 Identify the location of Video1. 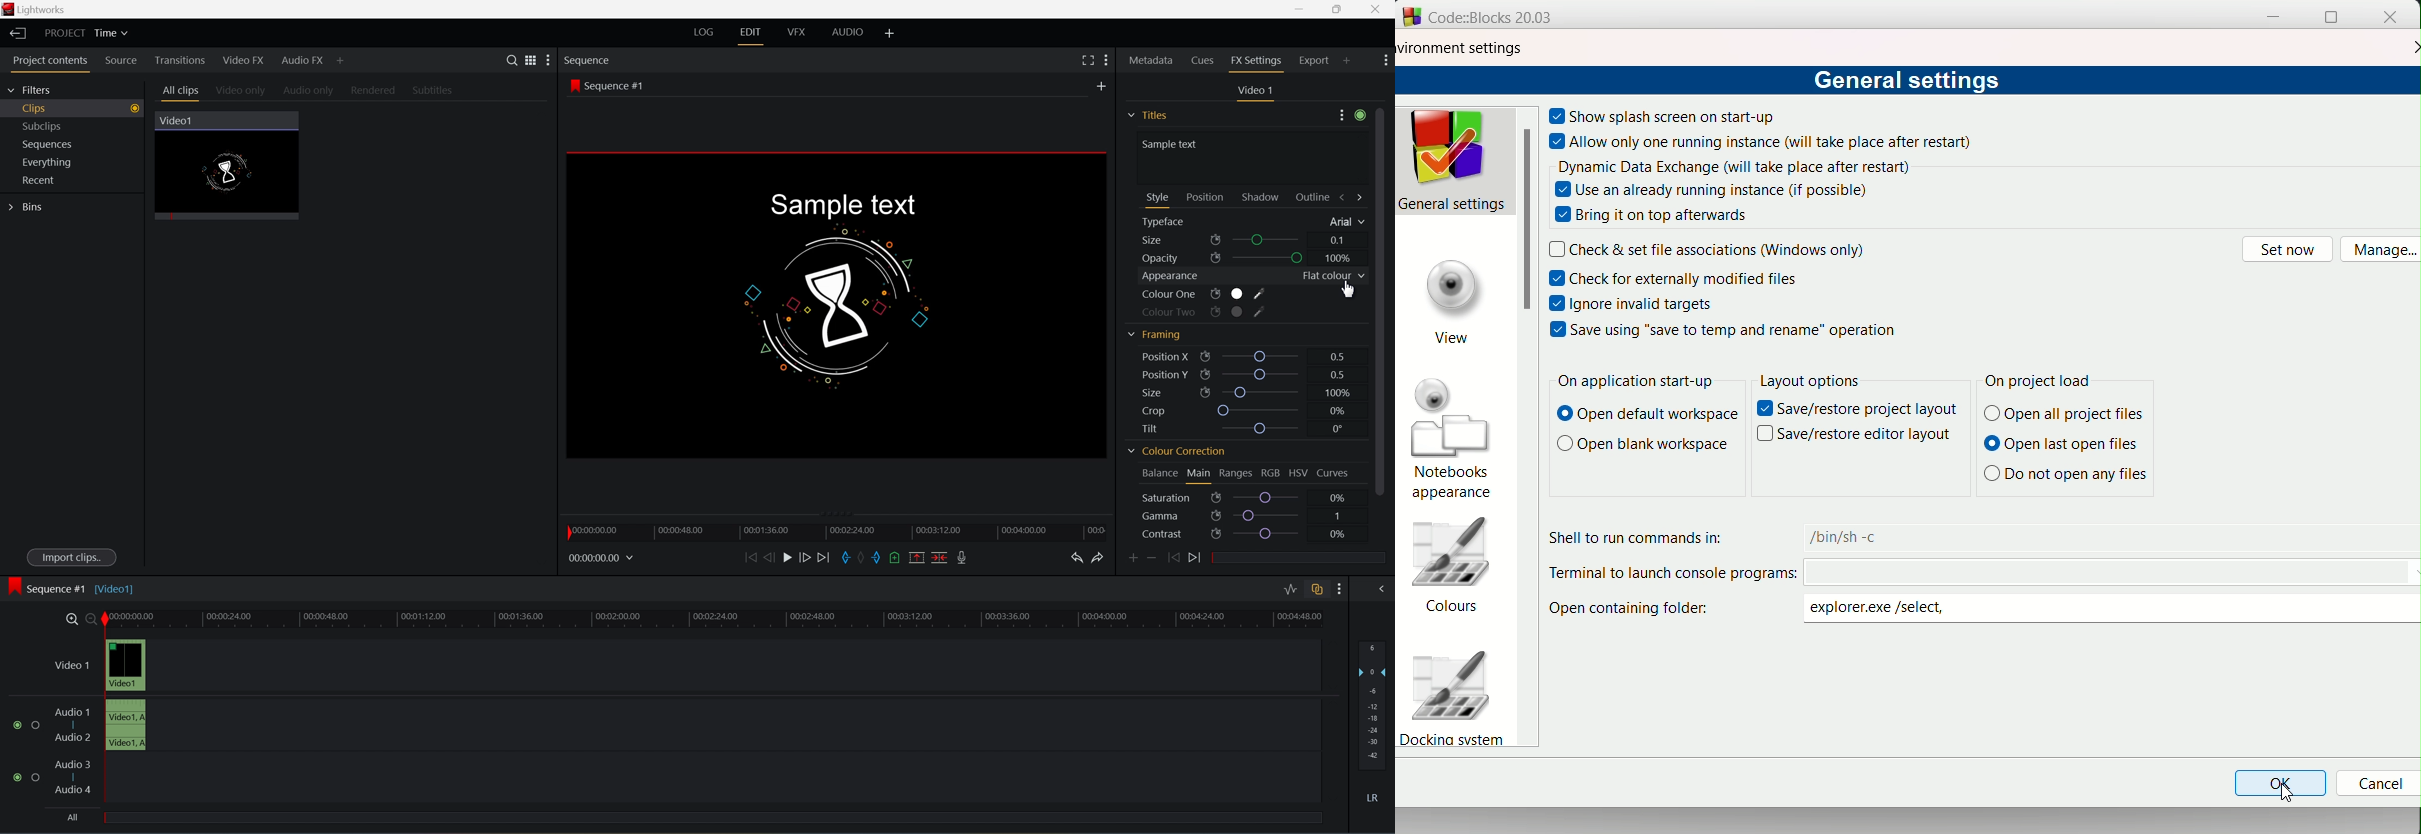
(117, 589).